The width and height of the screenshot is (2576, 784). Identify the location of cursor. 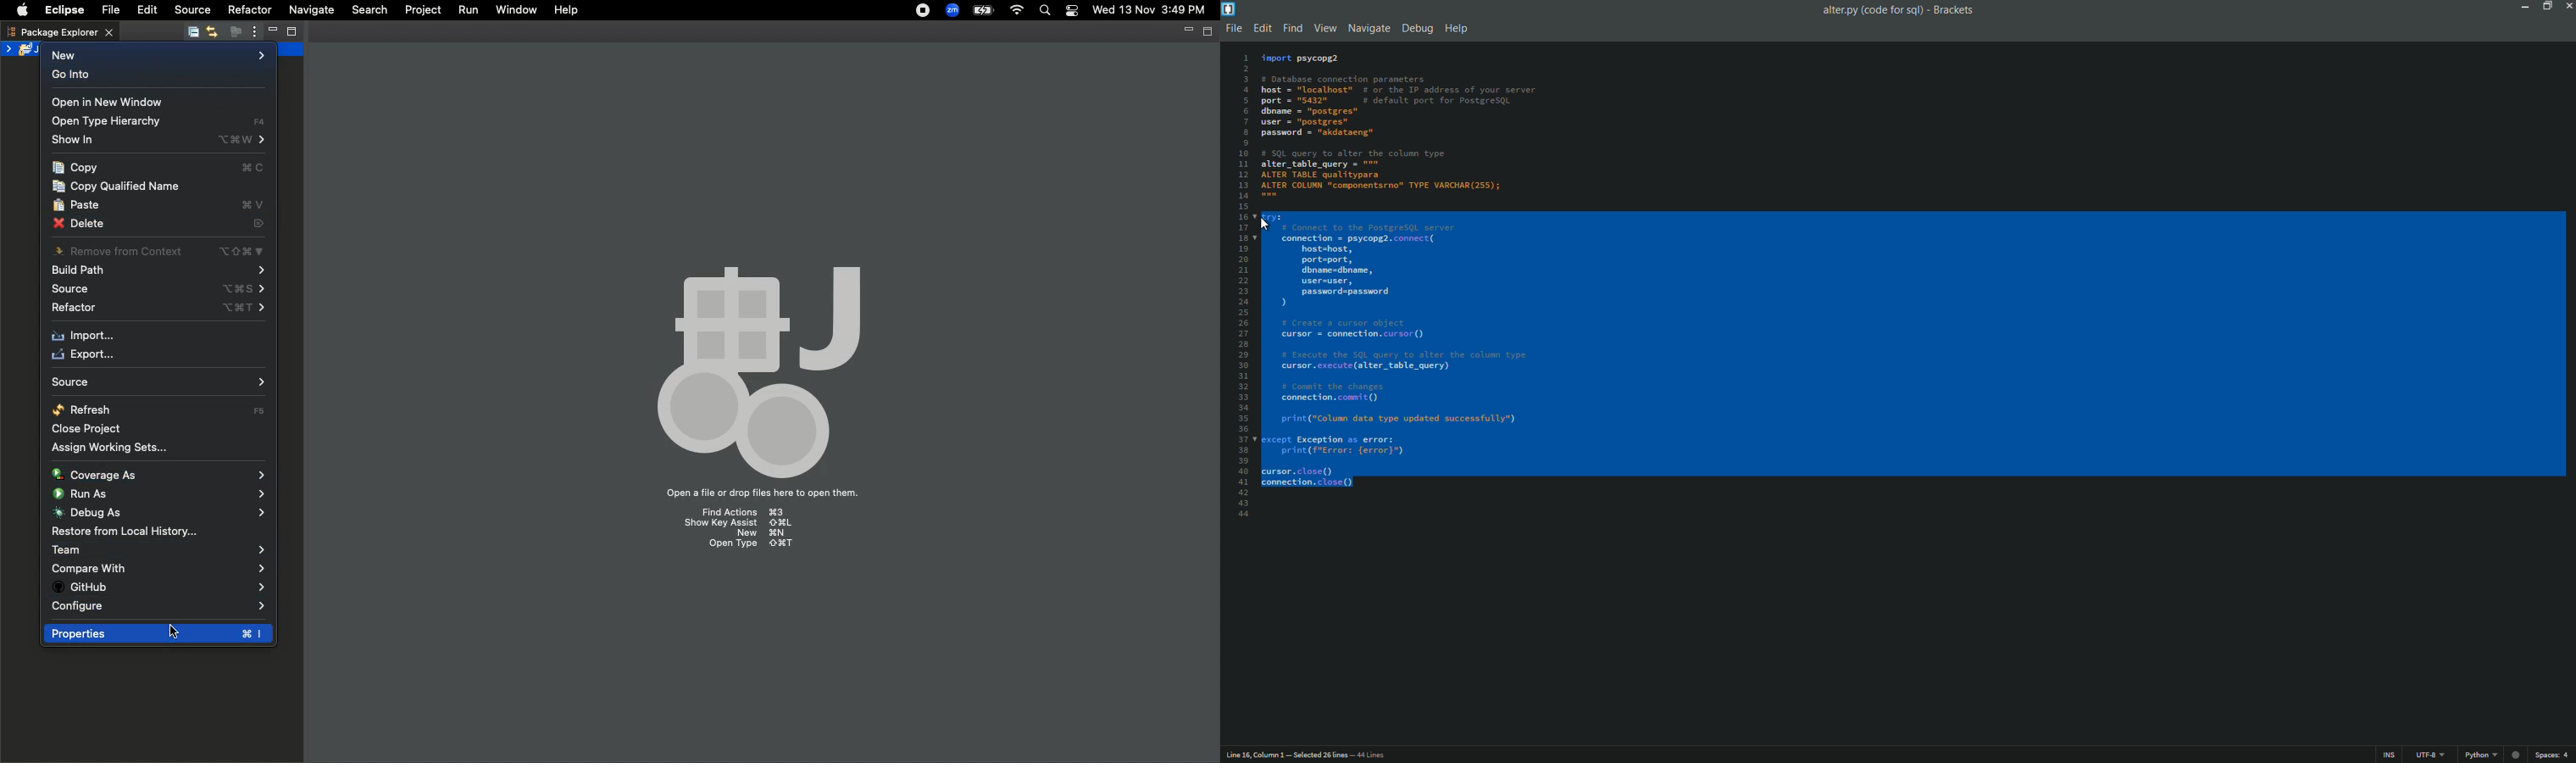
(1265, 223).